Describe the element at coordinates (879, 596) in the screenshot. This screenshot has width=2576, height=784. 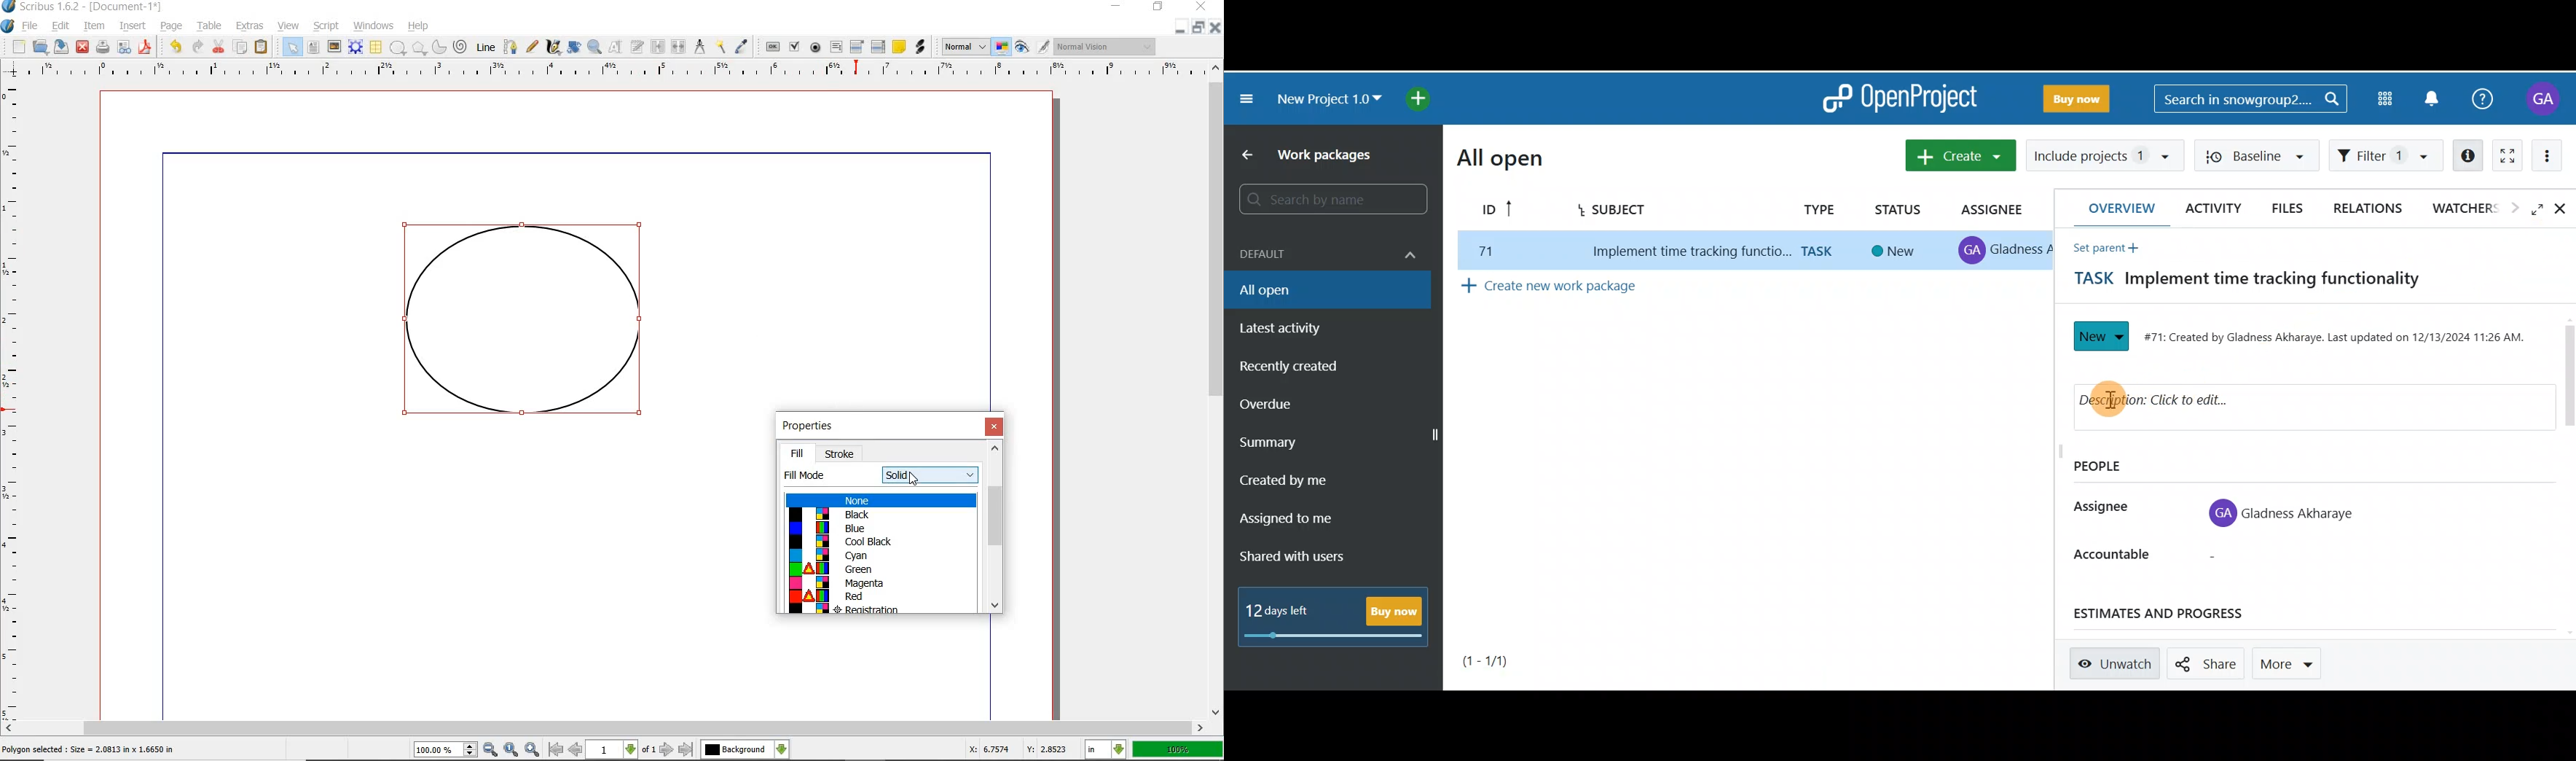
I see `color` at that location.